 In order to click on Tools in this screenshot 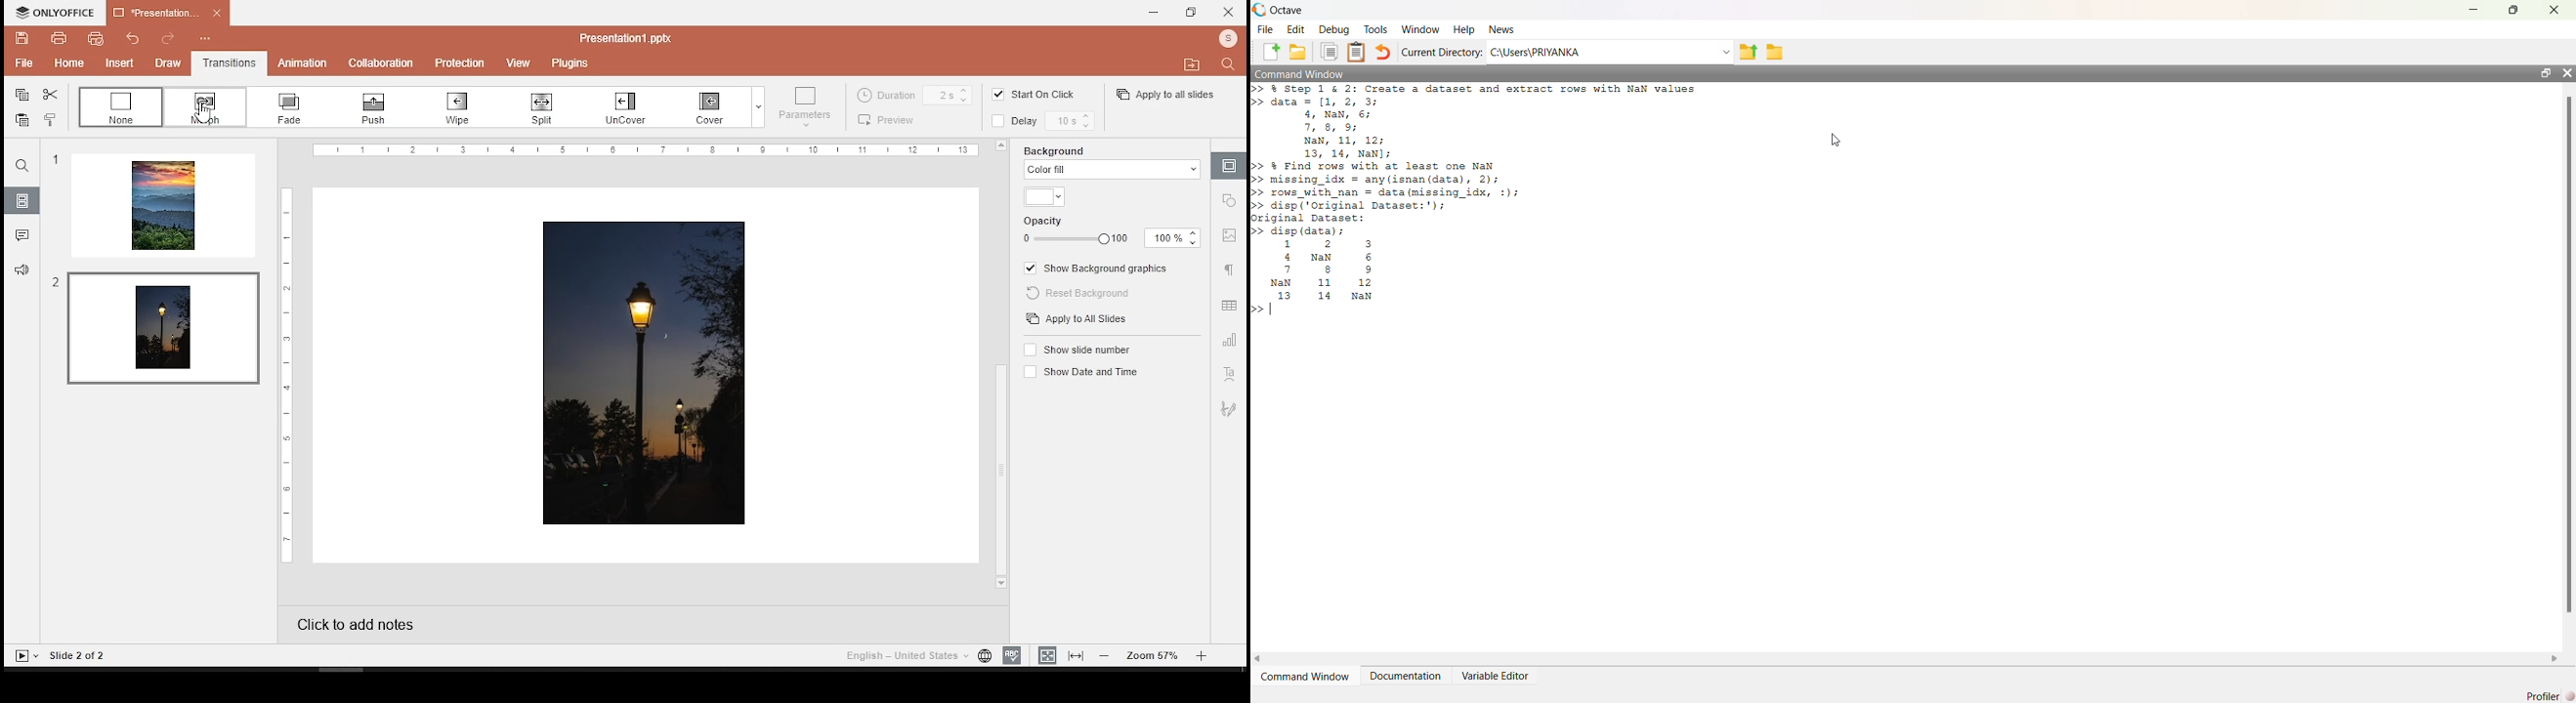, I will do `click(1376, 29)`.